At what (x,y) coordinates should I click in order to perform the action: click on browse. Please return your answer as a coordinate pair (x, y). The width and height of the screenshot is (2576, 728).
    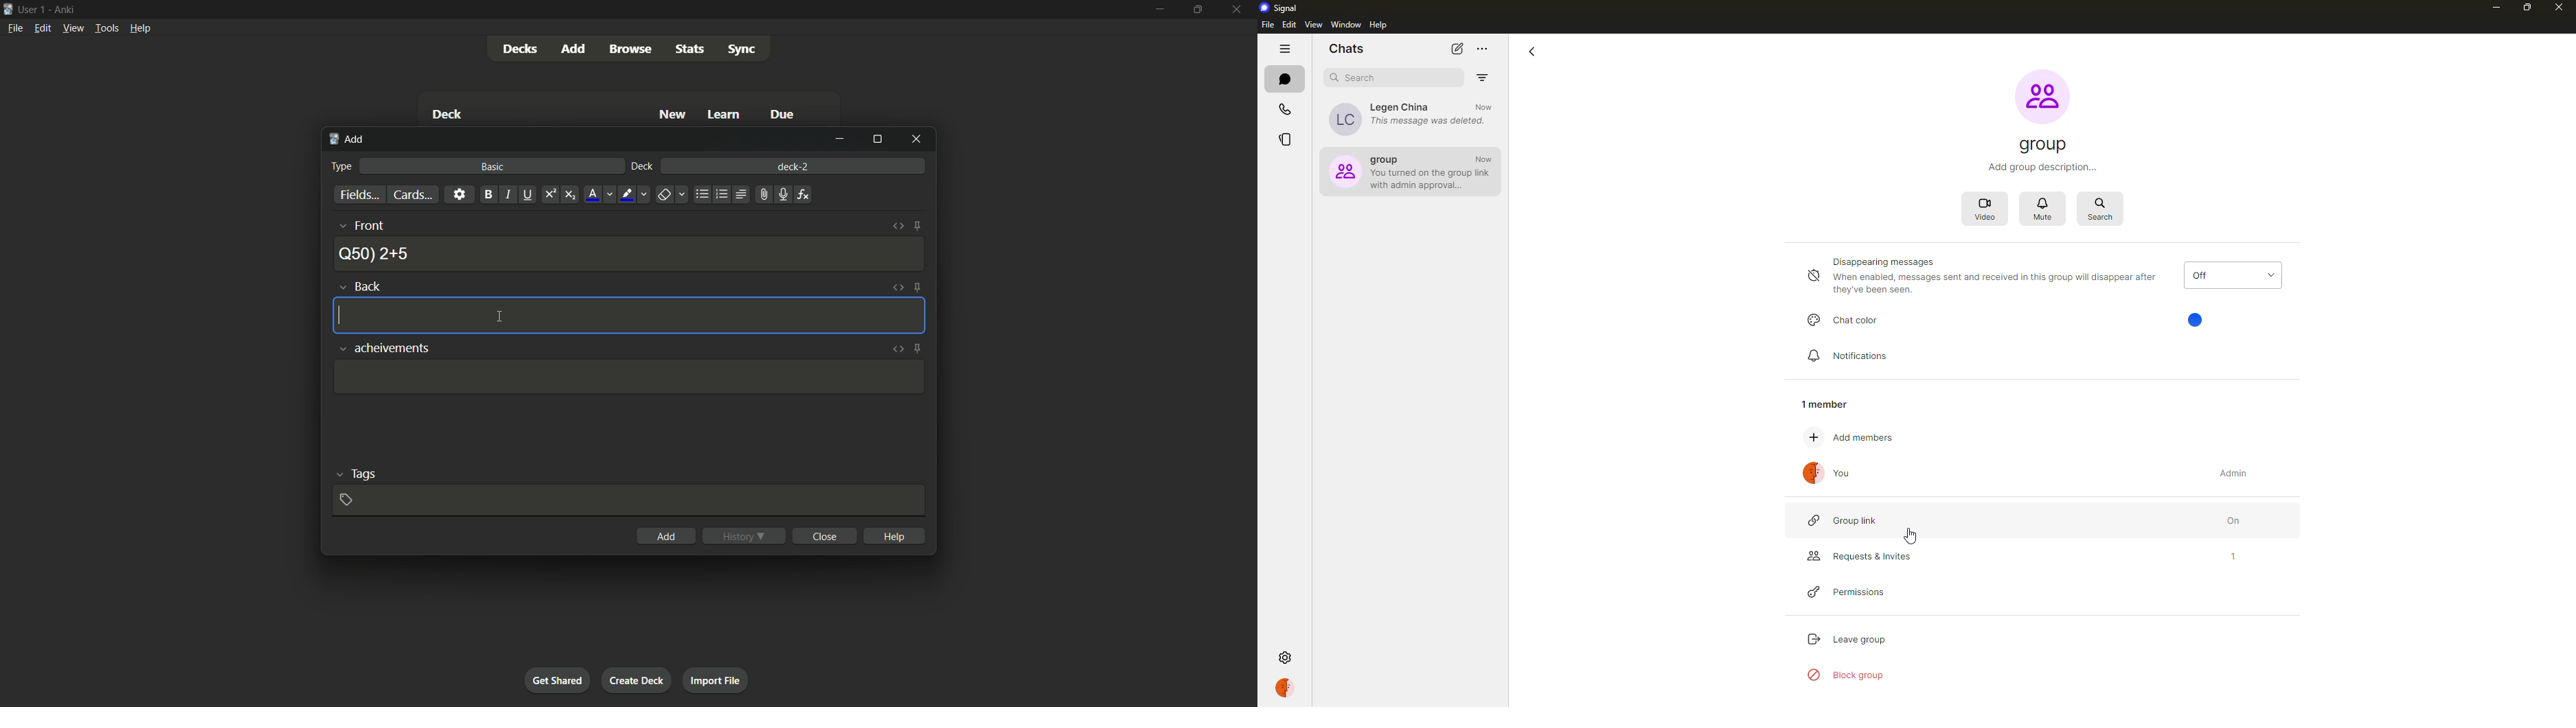
    Looking at the image, I should click on (628, 49).